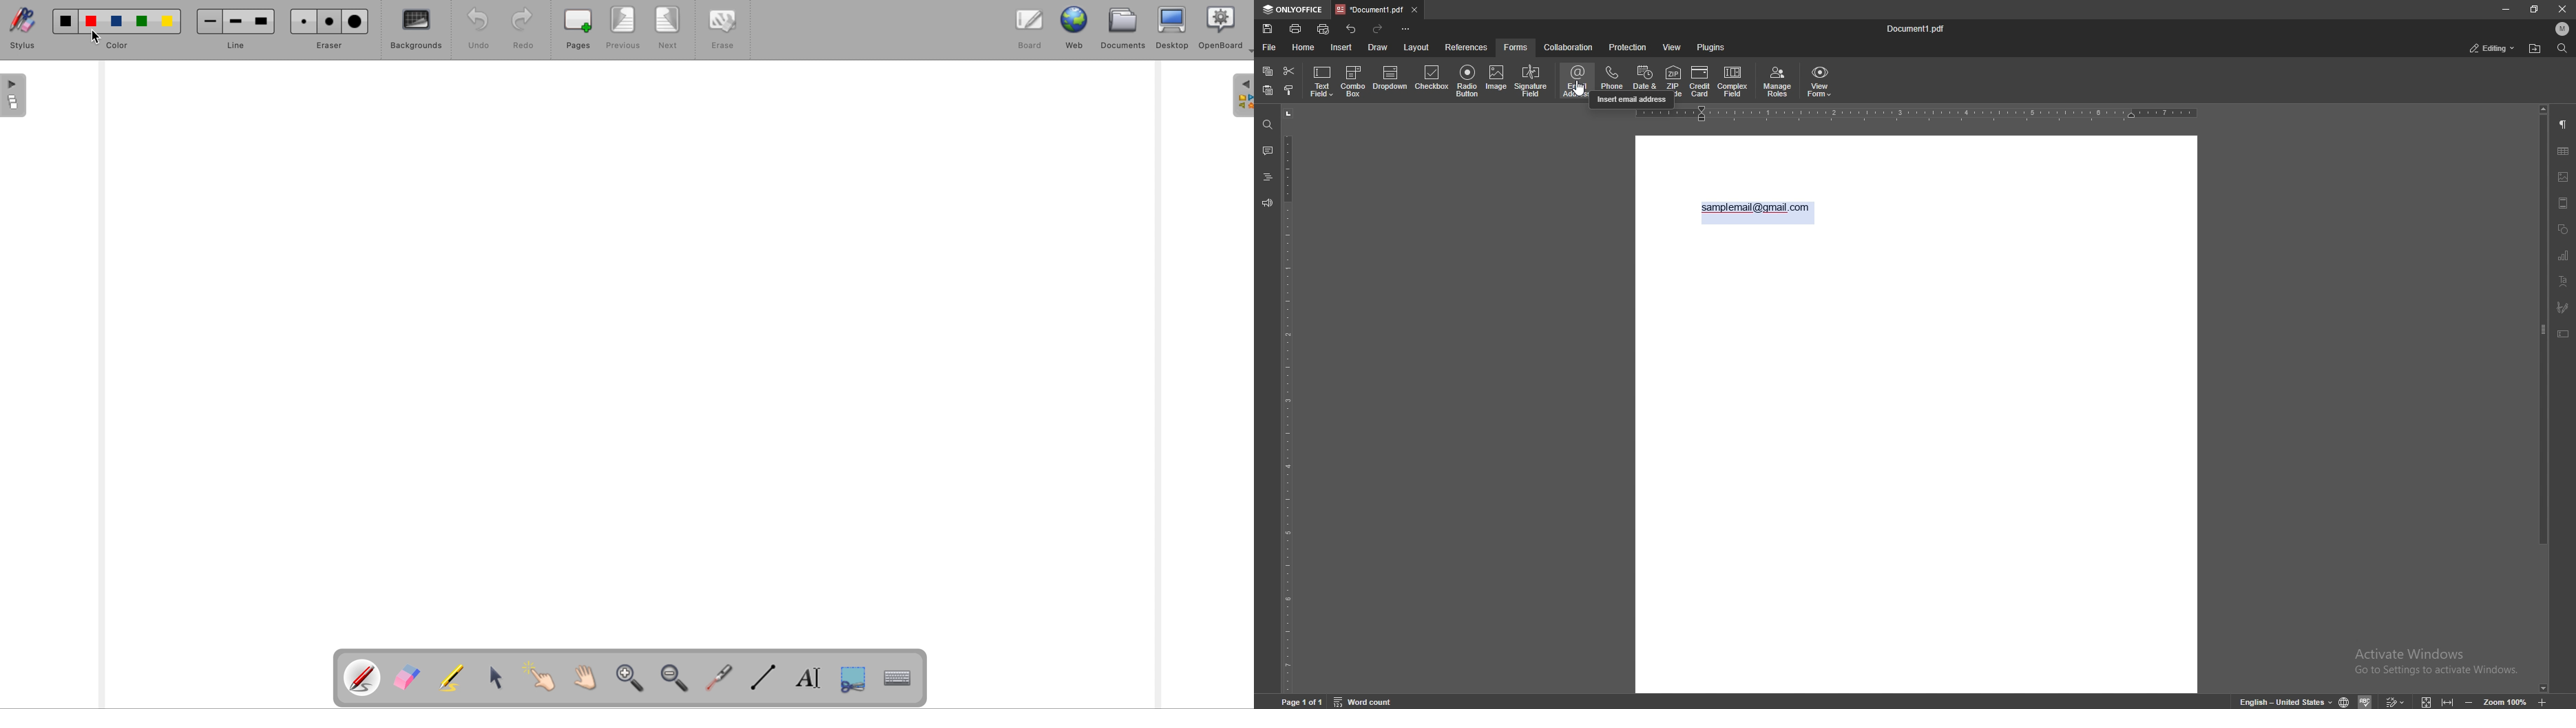 Image resolution: width=2576 pixels, height=728 pixels. Describe the element at coordinates (581, 678) in the screenshot. I see `scroll by hand` at that location.